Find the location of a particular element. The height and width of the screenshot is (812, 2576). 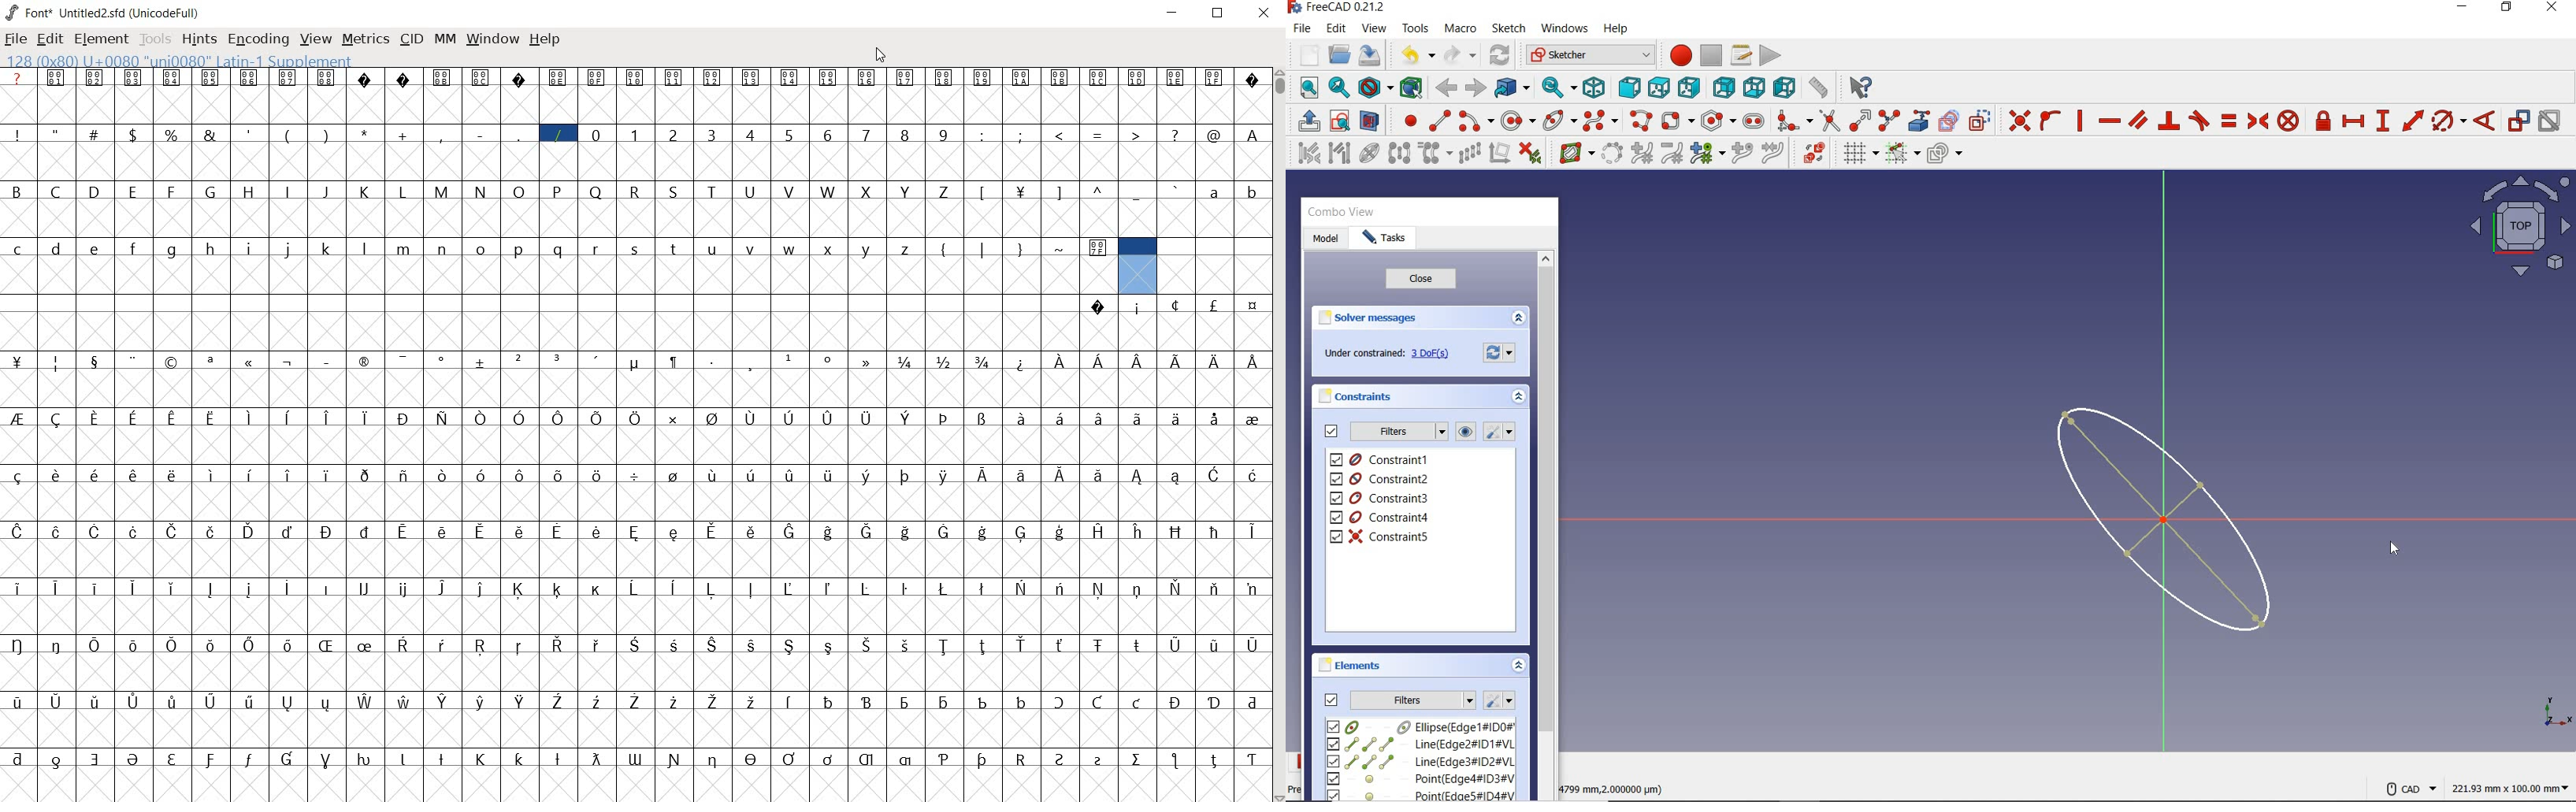

create external geometry is located at coordinates (1917, 121).